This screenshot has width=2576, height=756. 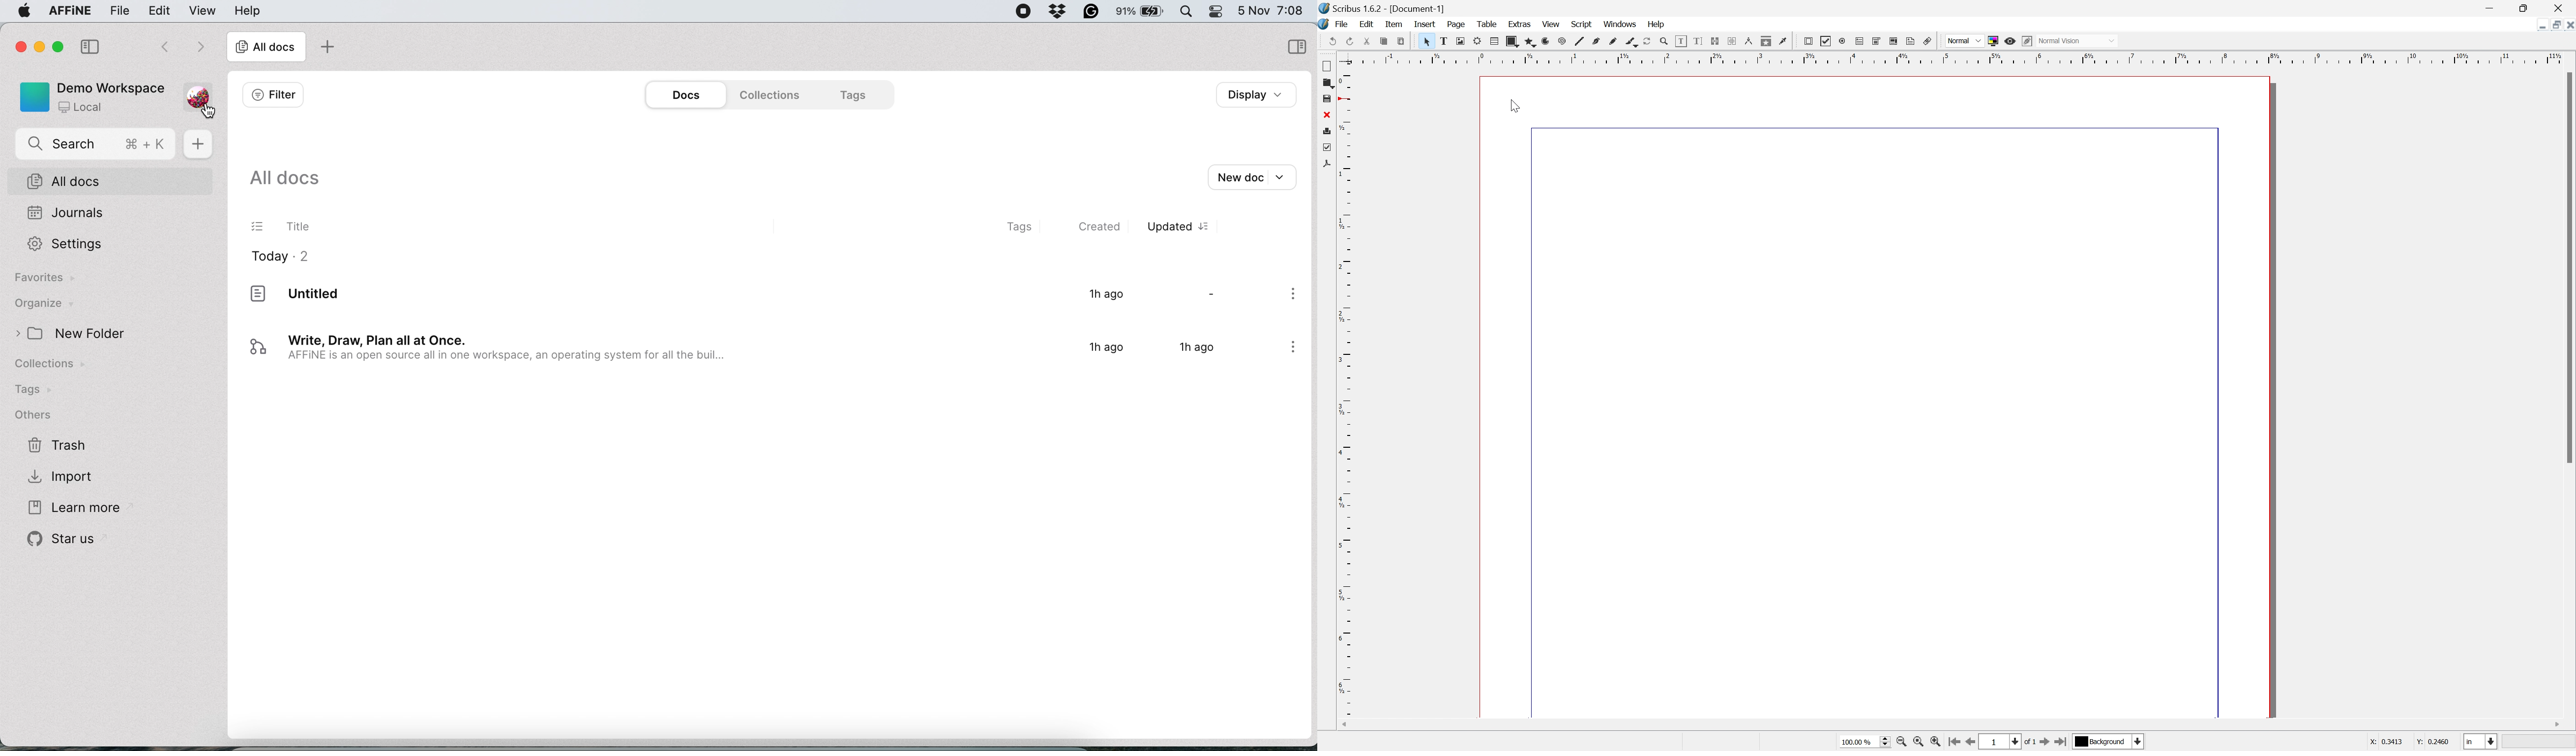 What do you see at coordinates (284, 178) in the screenshot?
I see `all docs` at bounding box center [284, 178].